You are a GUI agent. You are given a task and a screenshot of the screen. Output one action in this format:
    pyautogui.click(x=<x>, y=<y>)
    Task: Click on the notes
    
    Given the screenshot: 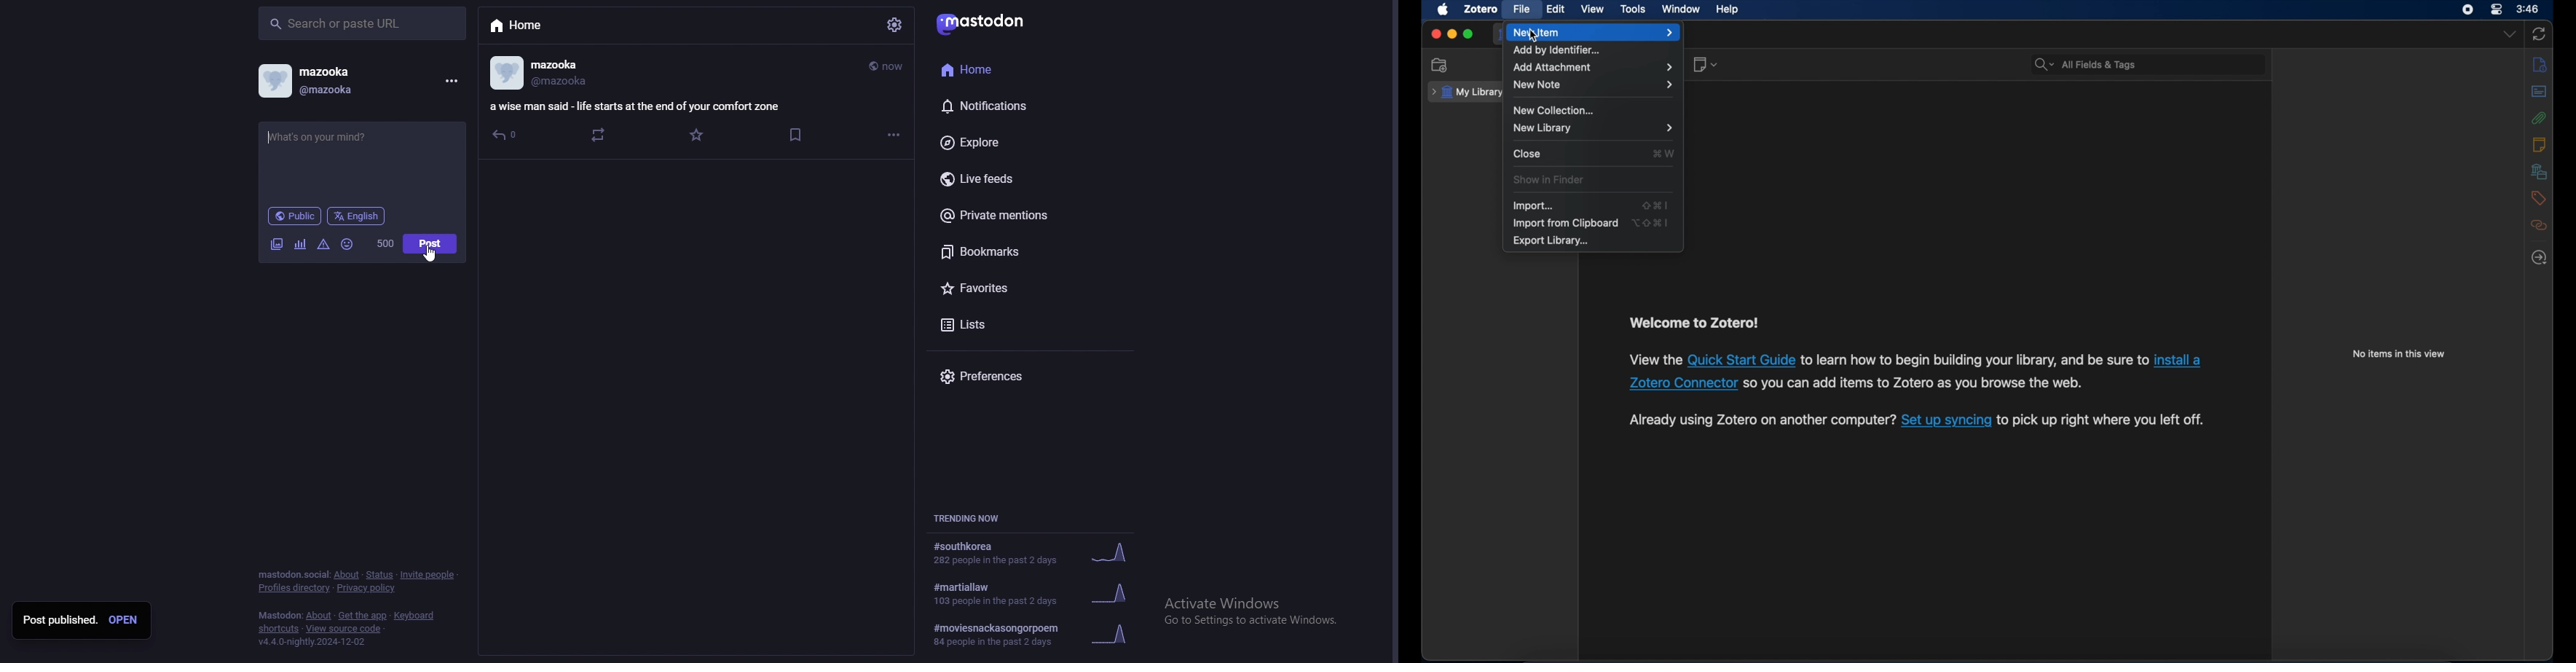 What is the action you would take?
    pyautogui.click(x=2540, y=144)
    